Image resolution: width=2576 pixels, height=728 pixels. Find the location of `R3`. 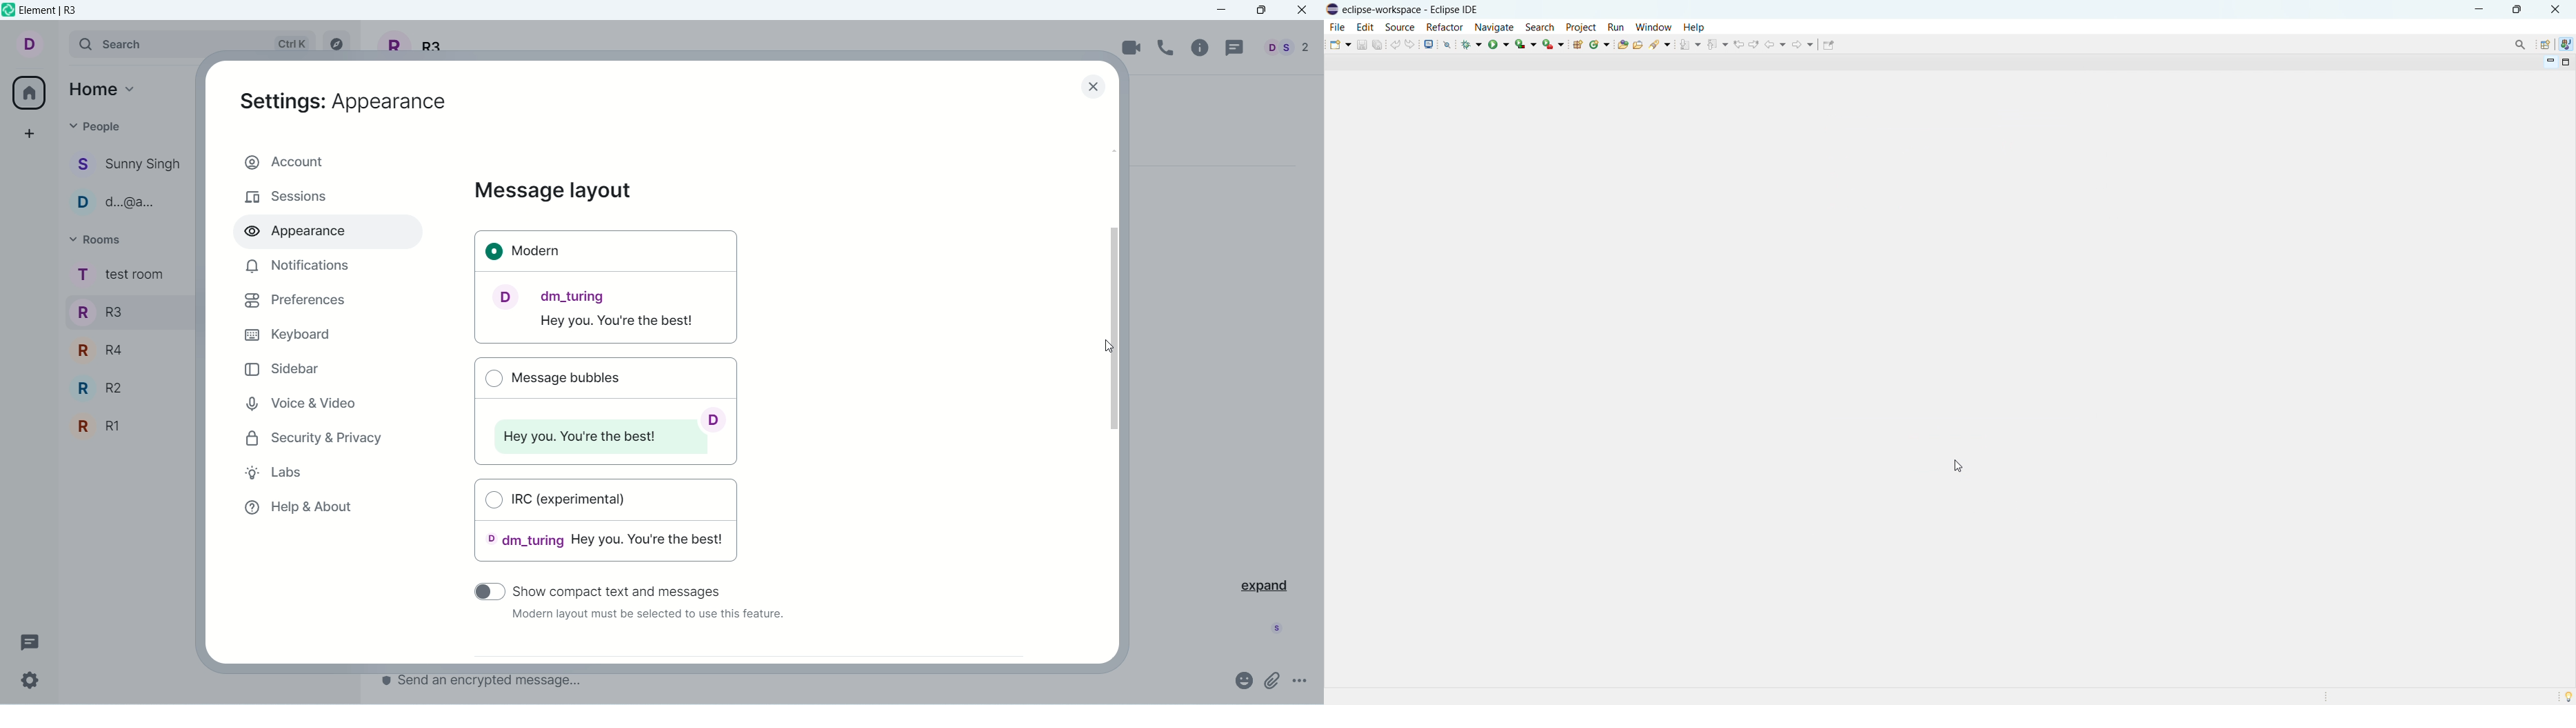

R3 is located at coordinates (126, 310).